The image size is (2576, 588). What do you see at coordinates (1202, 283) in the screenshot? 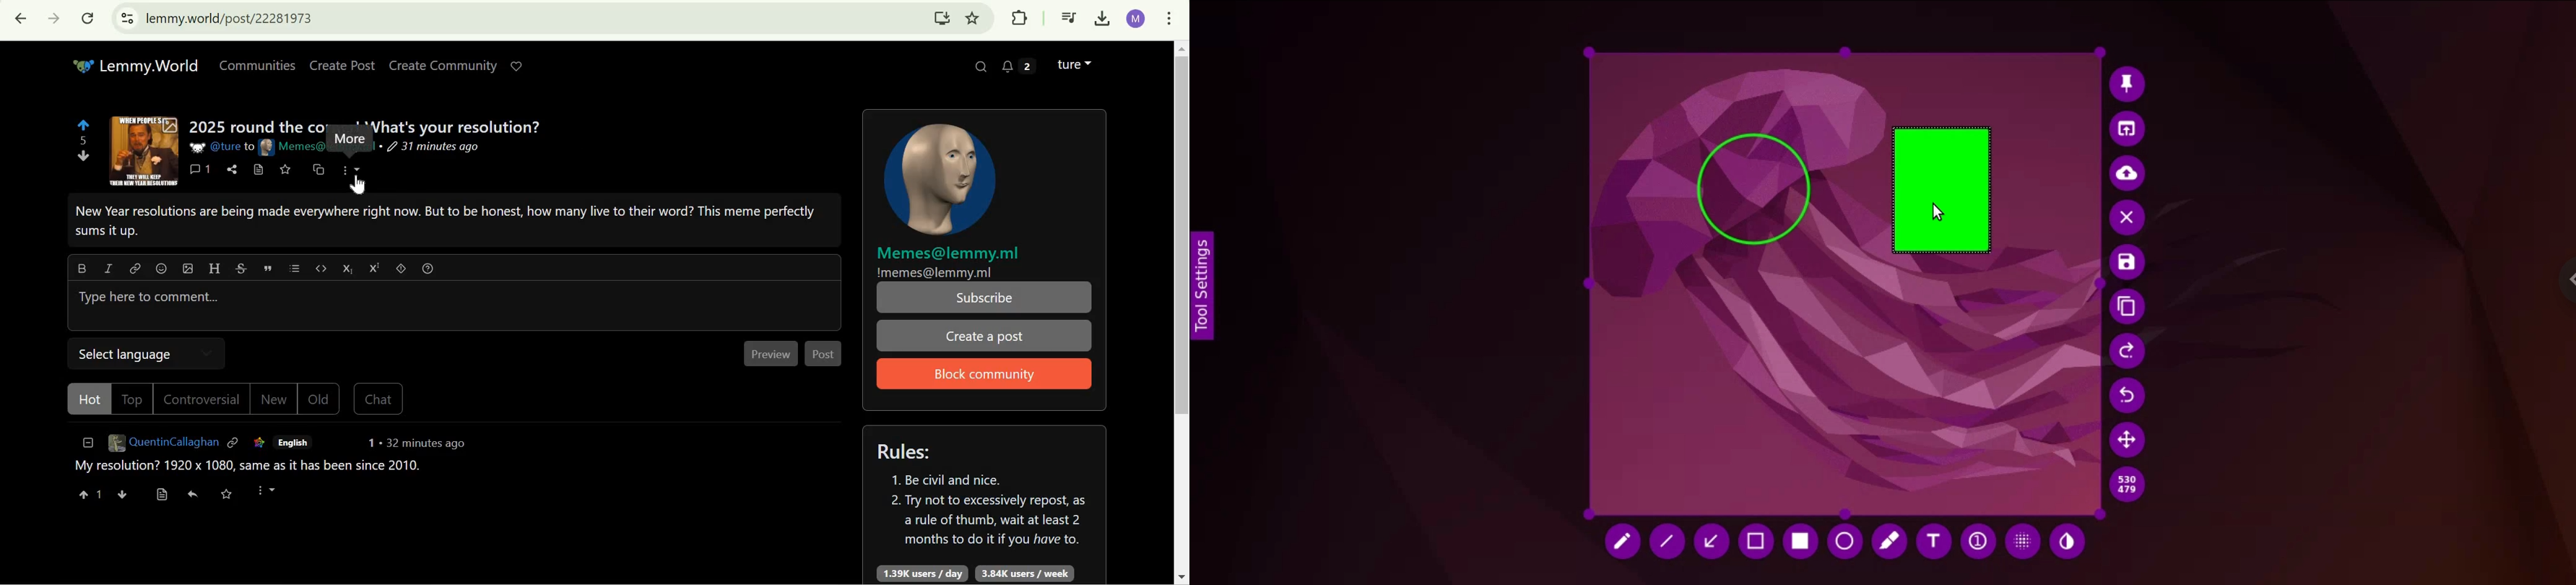
I see `toolbar settings` at bounding box center [1202, 283].